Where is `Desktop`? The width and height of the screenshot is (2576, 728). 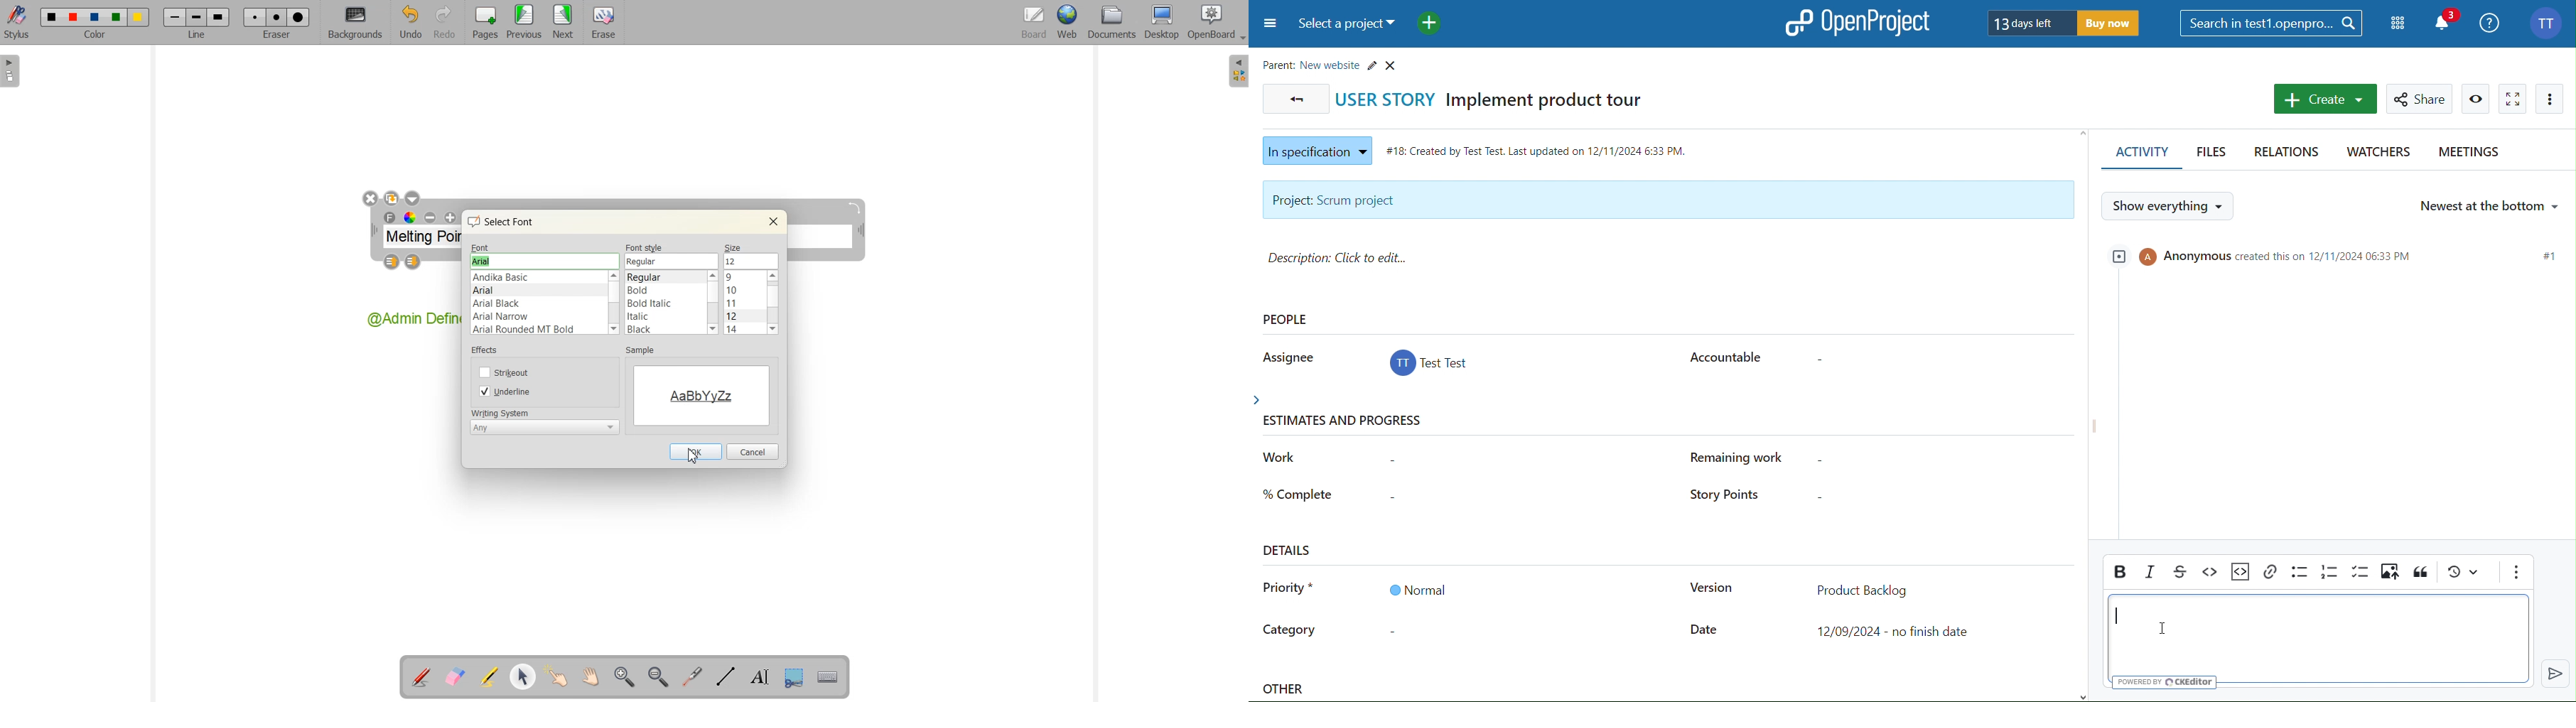
Desktop is located at coordinates (1163, 23).